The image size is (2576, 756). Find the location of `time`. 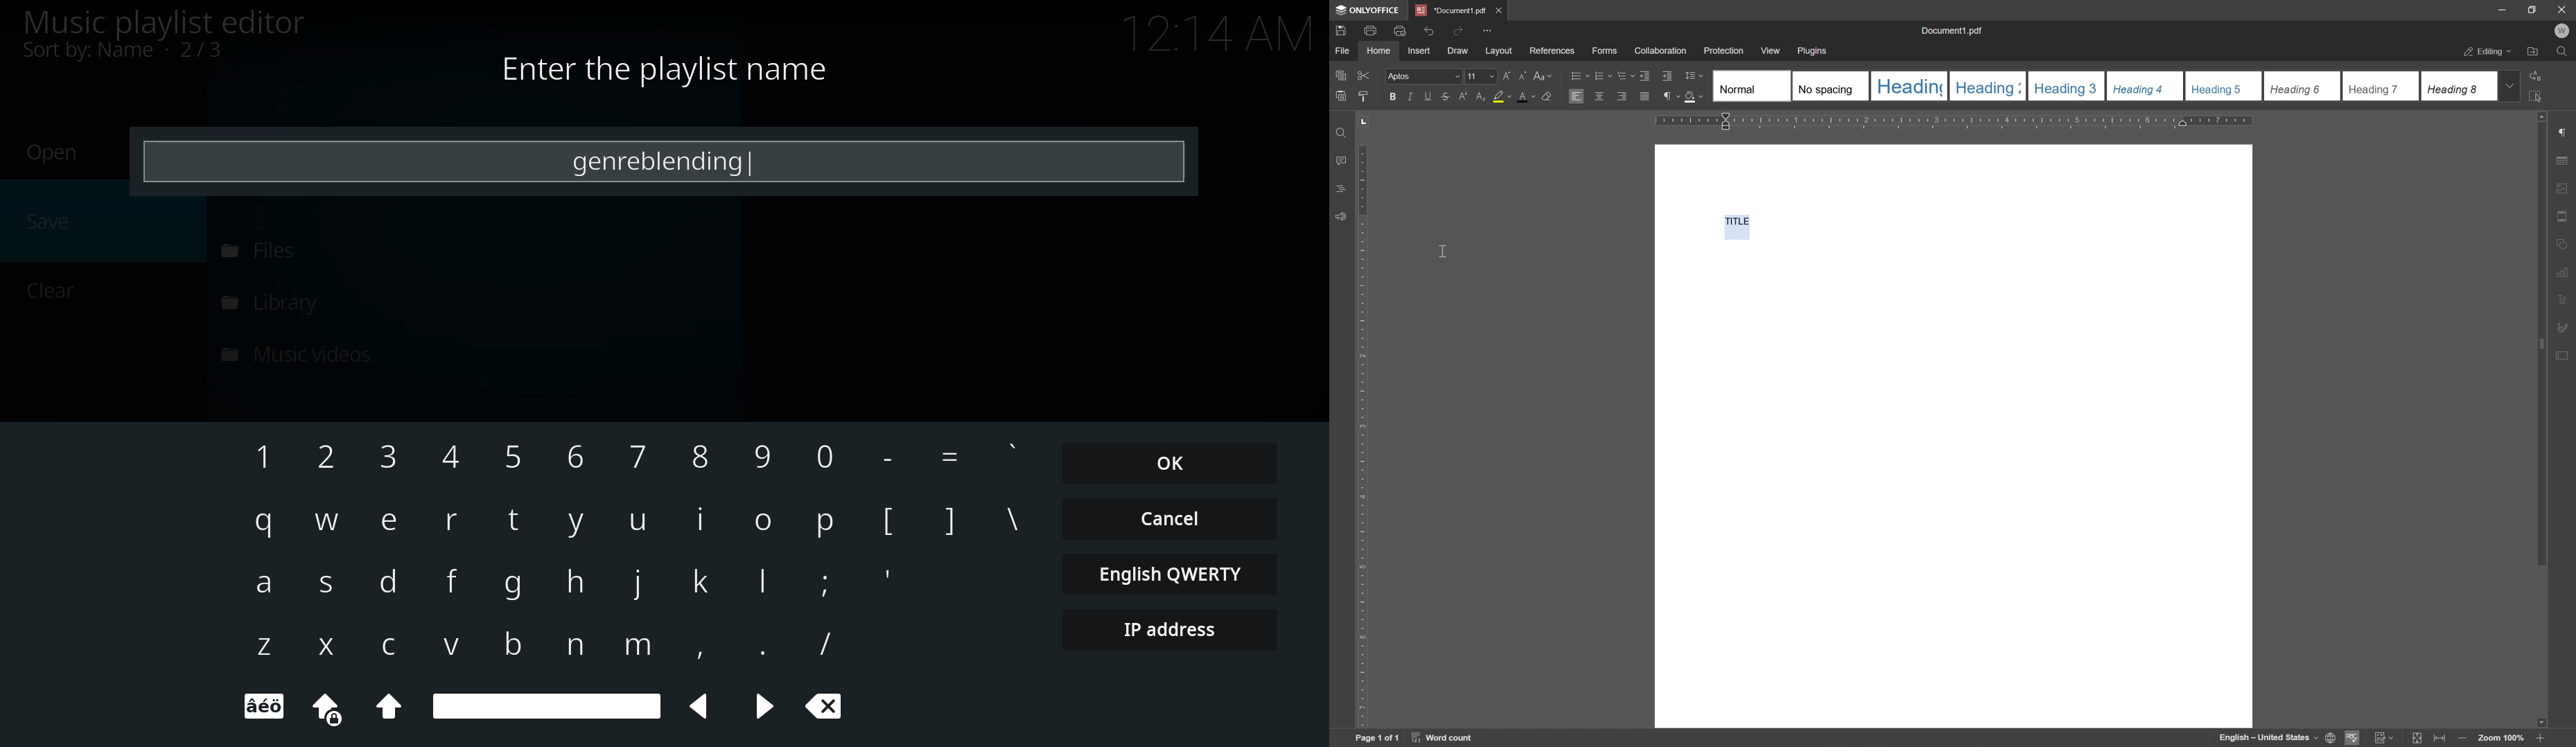

time is located at coordinates (1221, 32).